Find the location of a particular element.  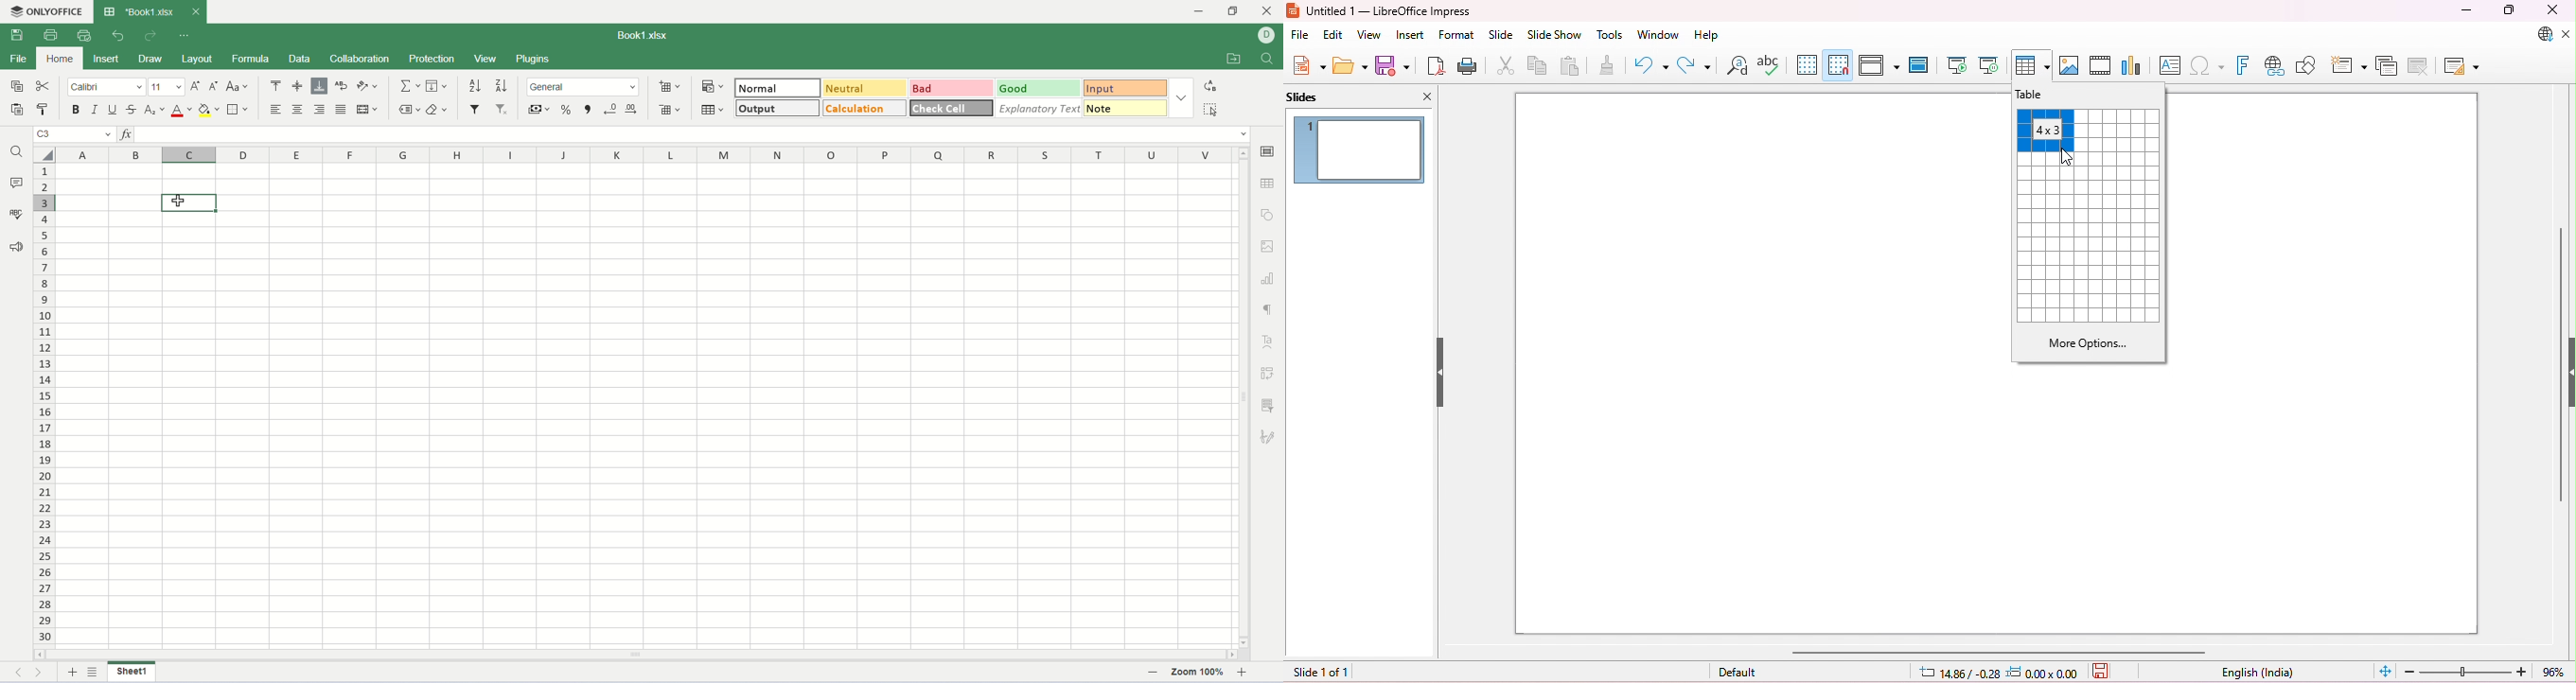

home is located at coordinates (57, 58).